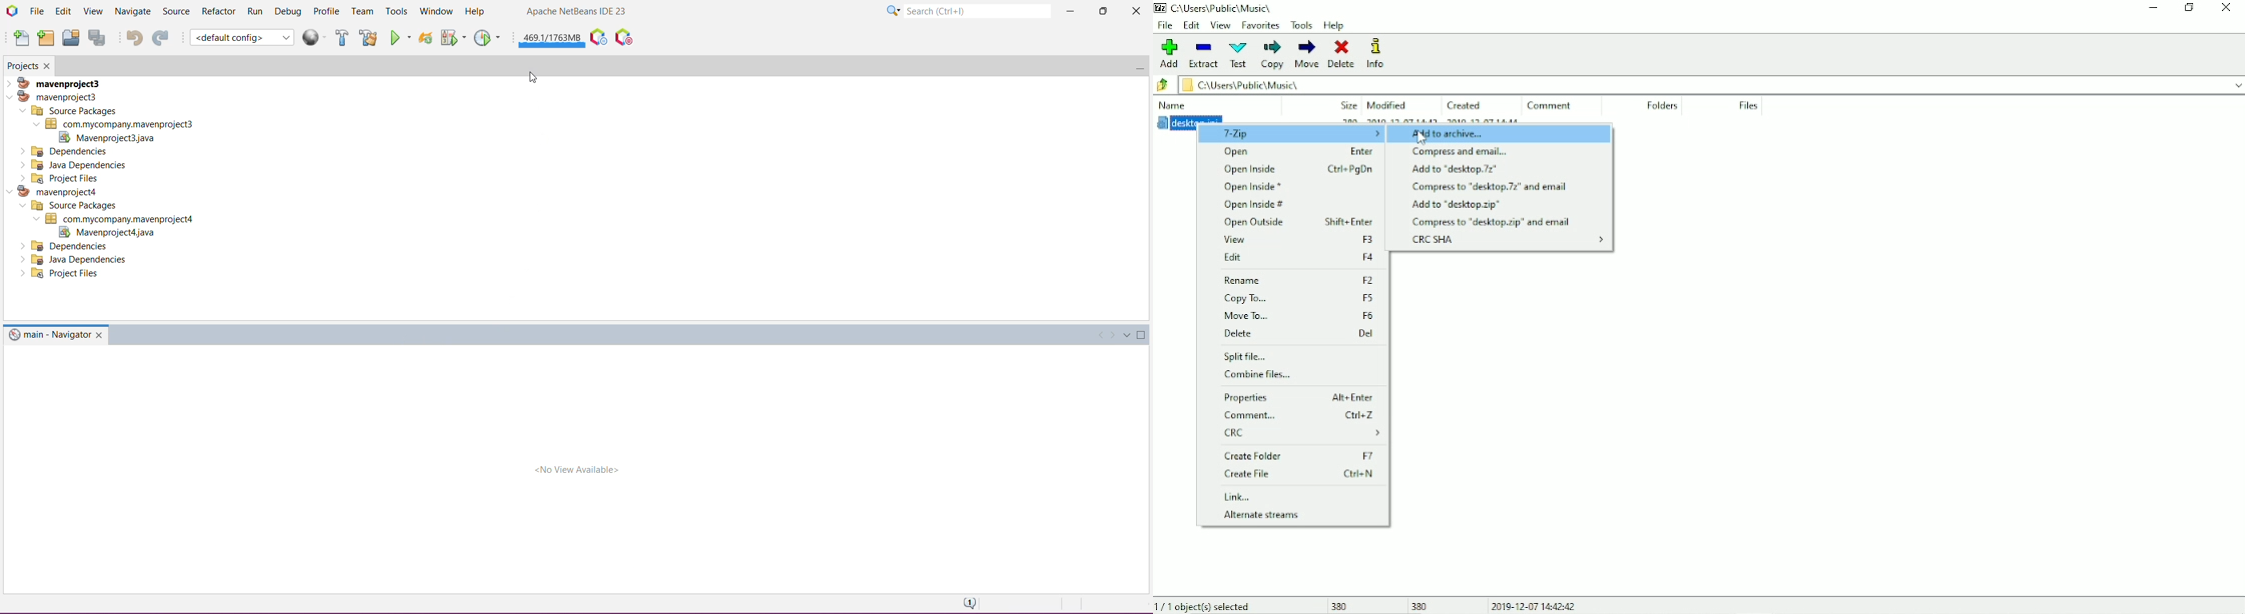 The height and width of the screenshot is (616, 2268). I want to click on Tools, so click(1302, 25).